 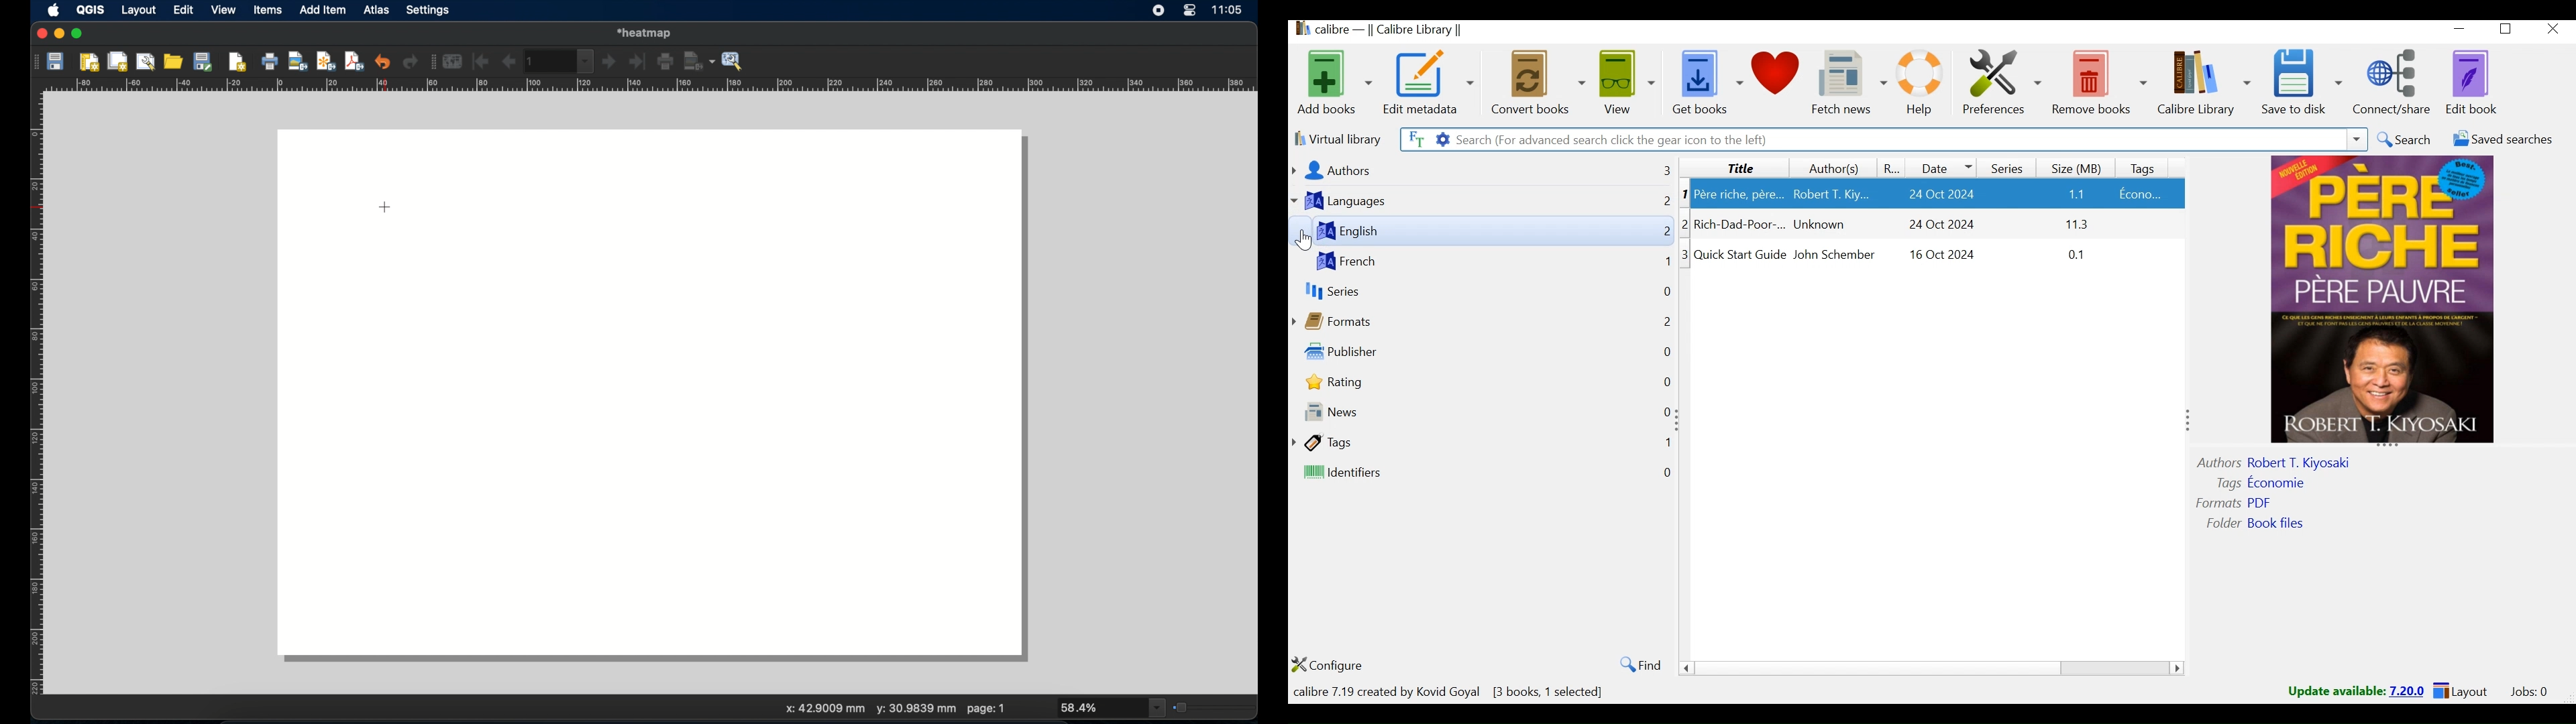 What do you see at coordinates (2294, 462) in the screenshot?
I see `Authors Robert T. Kiyosaki` at bounding box center [2294, 462].